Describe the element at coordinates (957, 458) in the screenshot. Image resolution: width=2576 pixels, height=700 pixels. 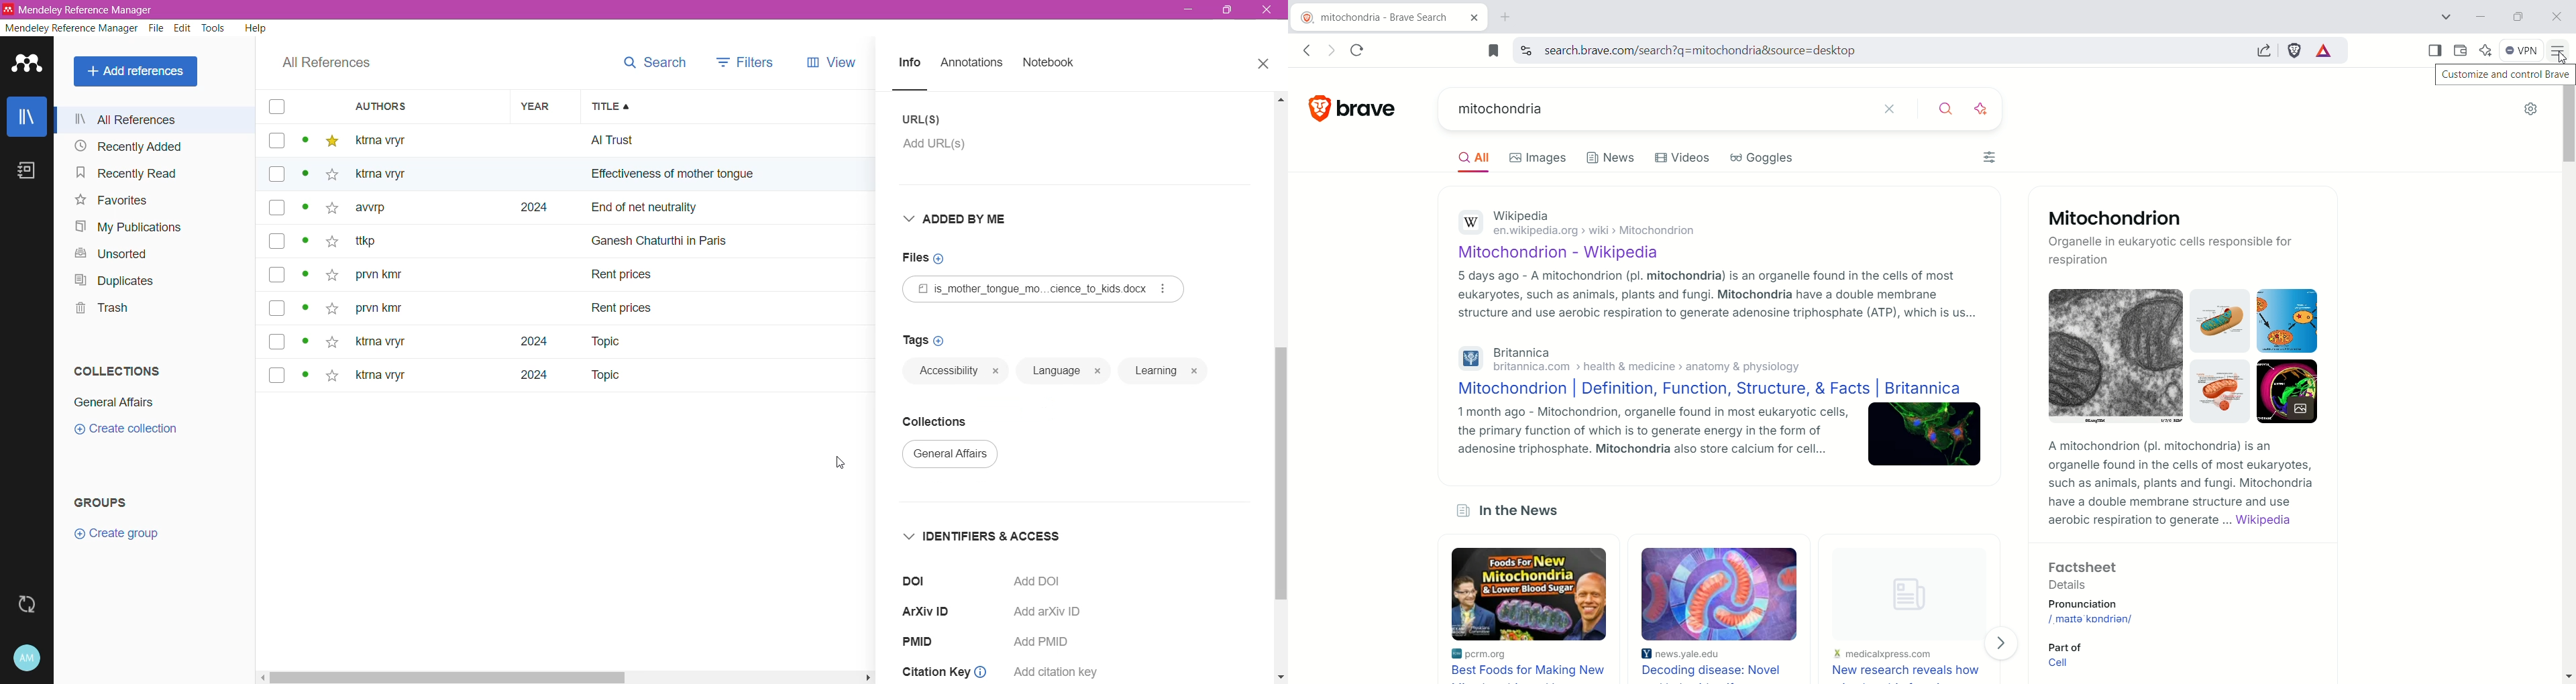
I see `general affairs` at that location.